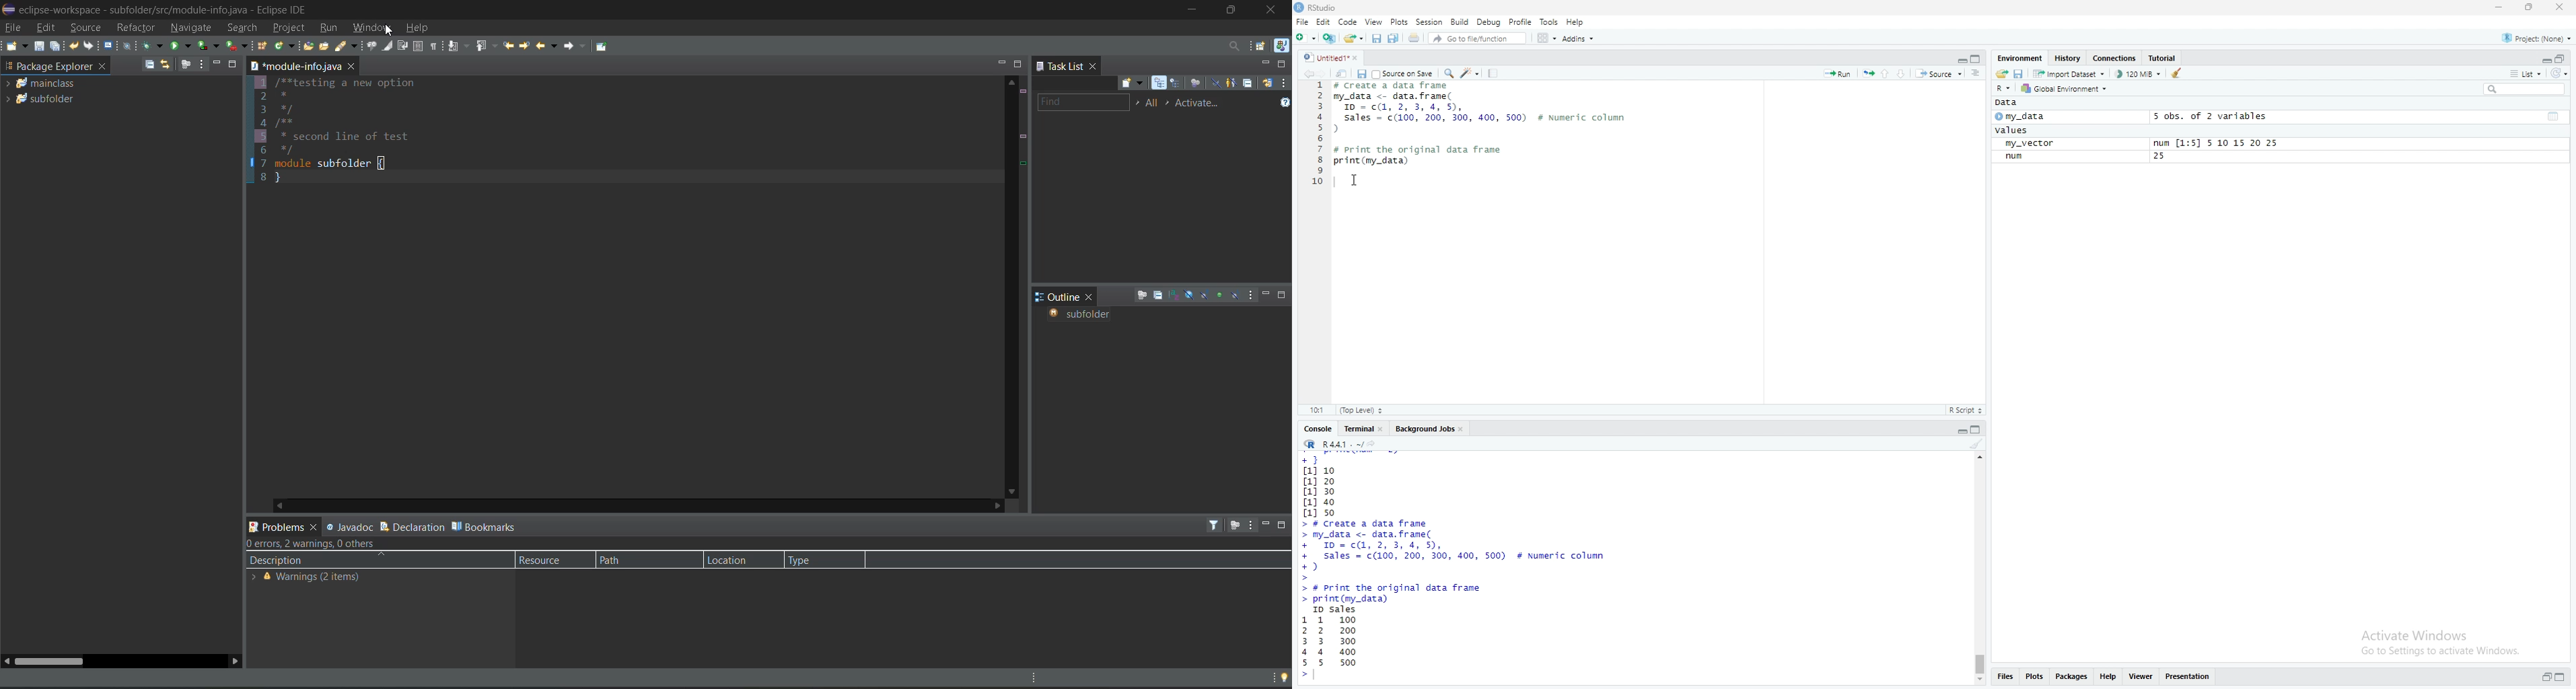  I want to click on Session, so click(1427, 21).